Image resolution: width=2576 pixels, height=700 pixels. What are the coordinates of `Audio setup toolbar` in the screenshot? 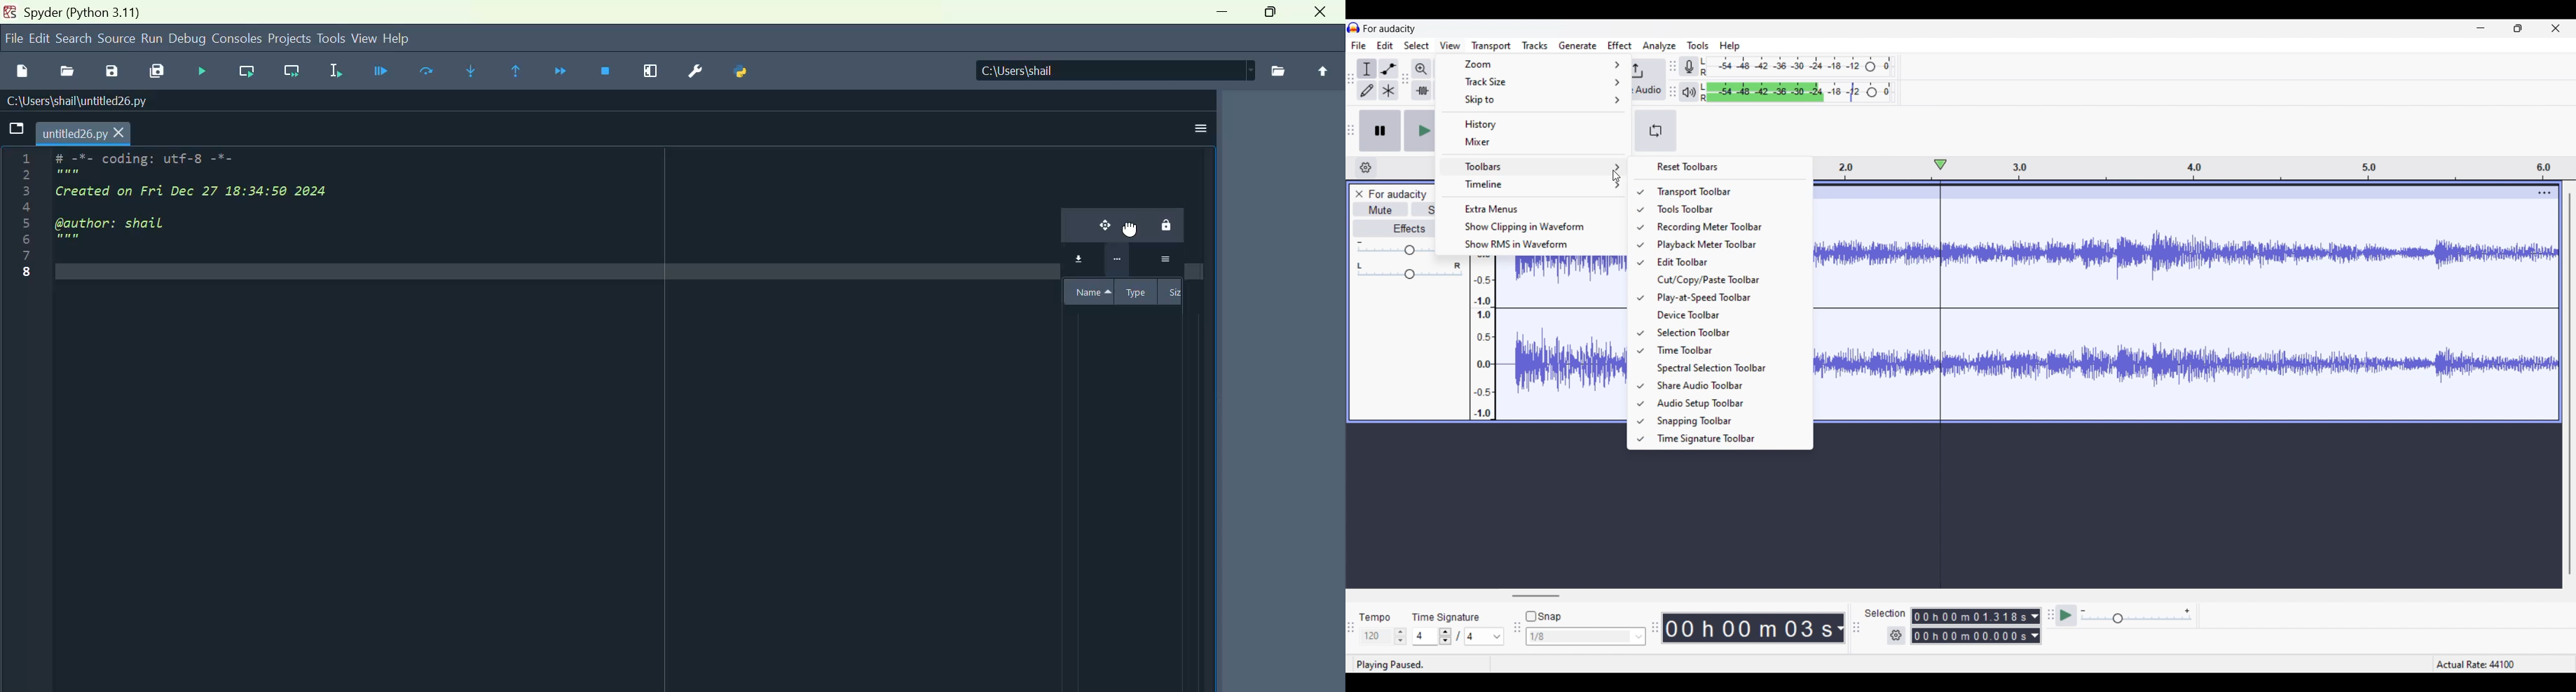 It's located at (1724, 403).